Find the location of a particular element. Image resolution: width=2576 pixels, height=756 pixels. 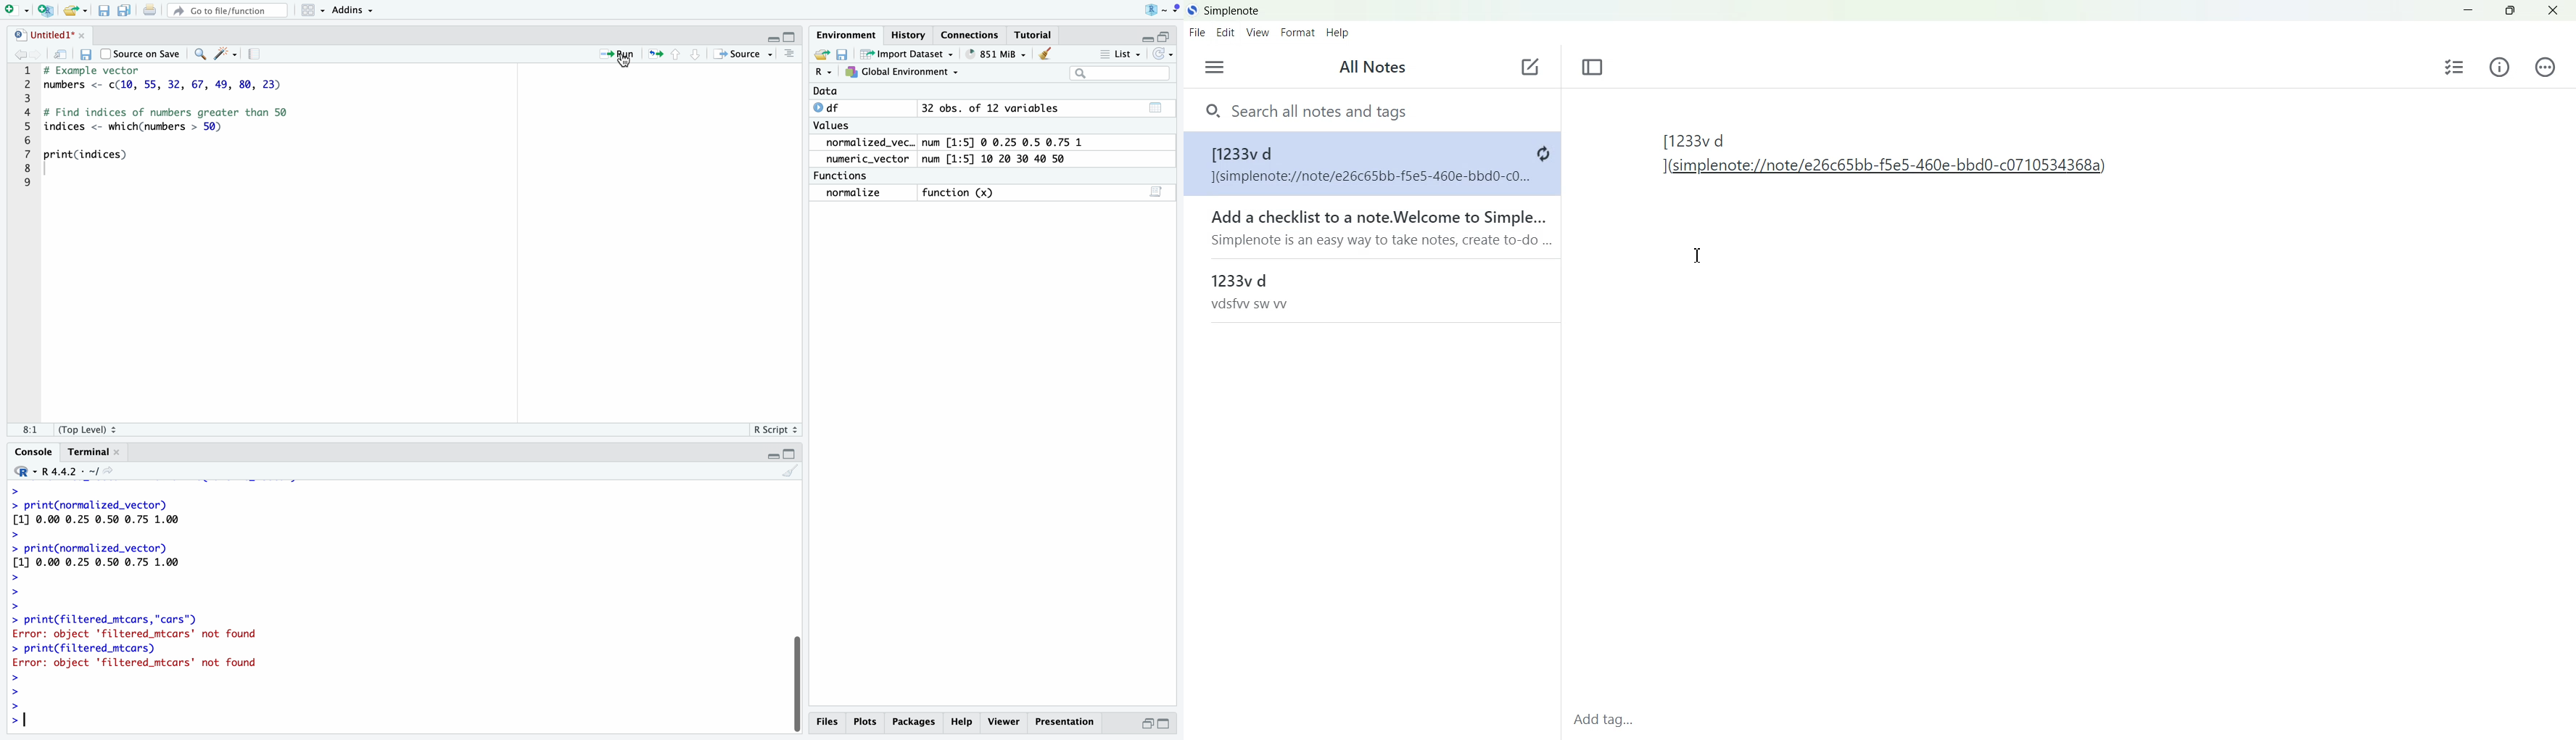

Add new notes is located at coordinates (1529, 67).